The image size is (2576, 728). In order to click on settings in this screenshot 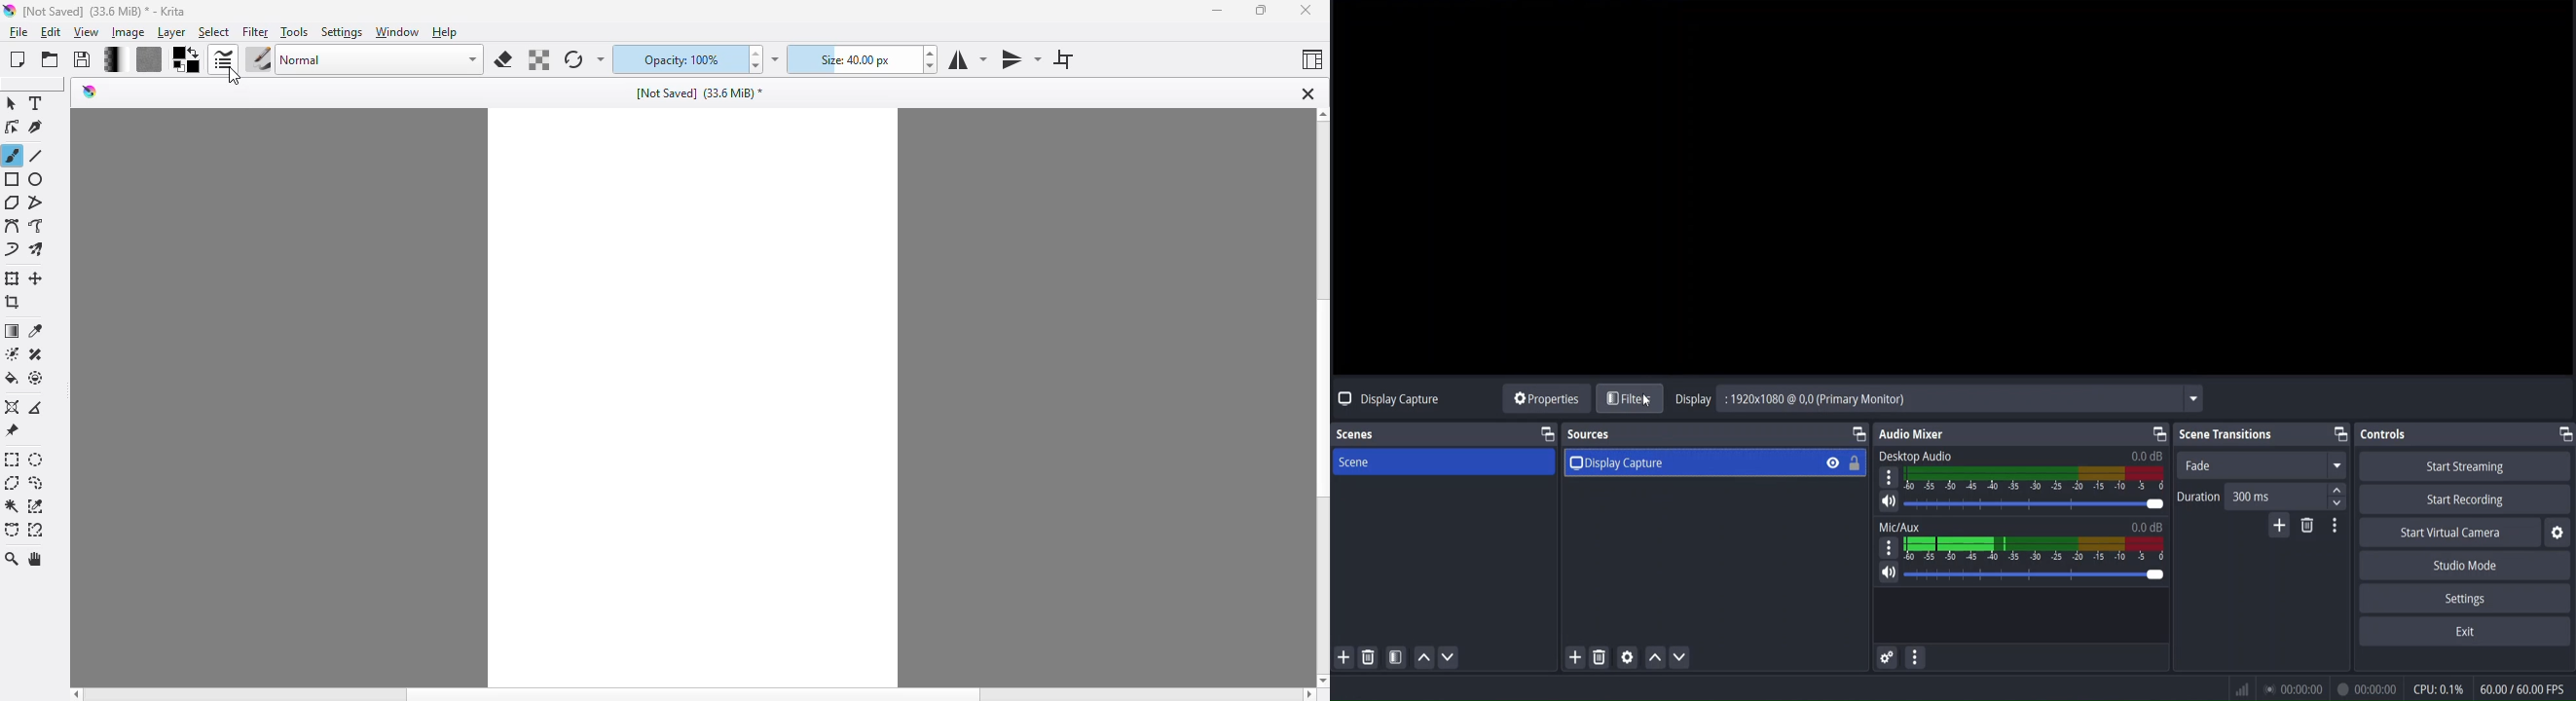, I will do `click(344, 33)`.